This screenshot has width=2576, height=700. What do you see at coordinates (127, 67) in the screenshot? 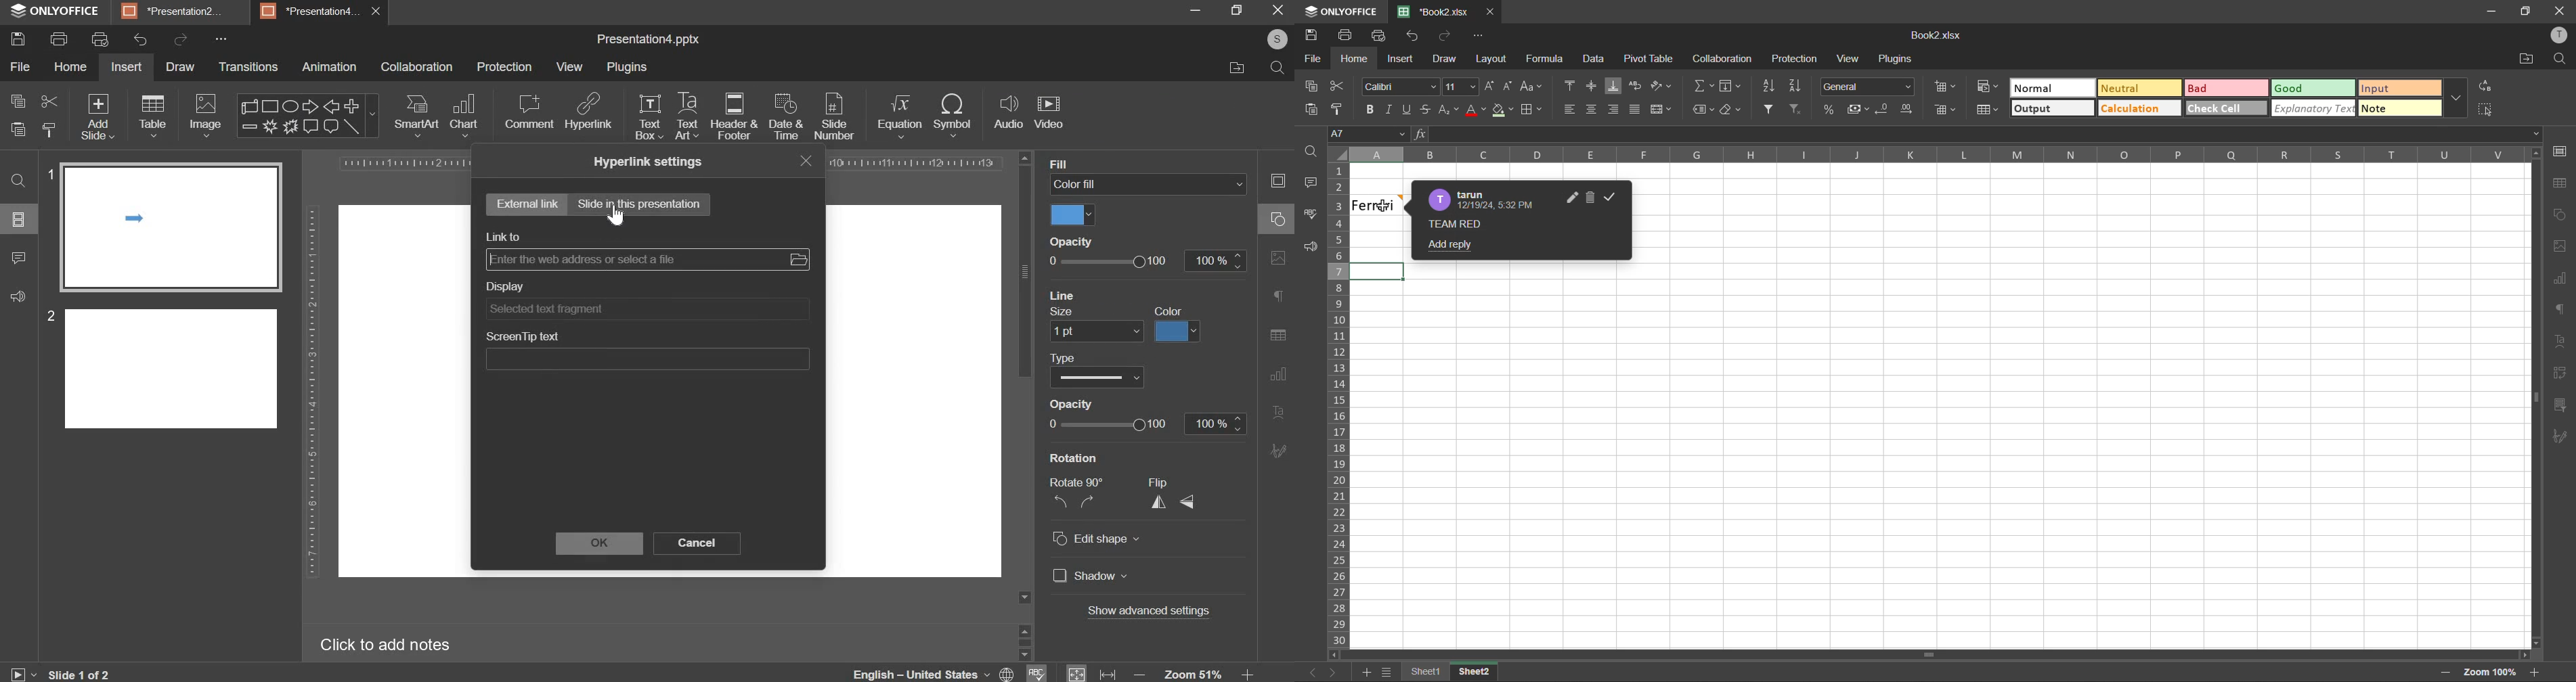
I see `insert` at bounding box center [127, 67].